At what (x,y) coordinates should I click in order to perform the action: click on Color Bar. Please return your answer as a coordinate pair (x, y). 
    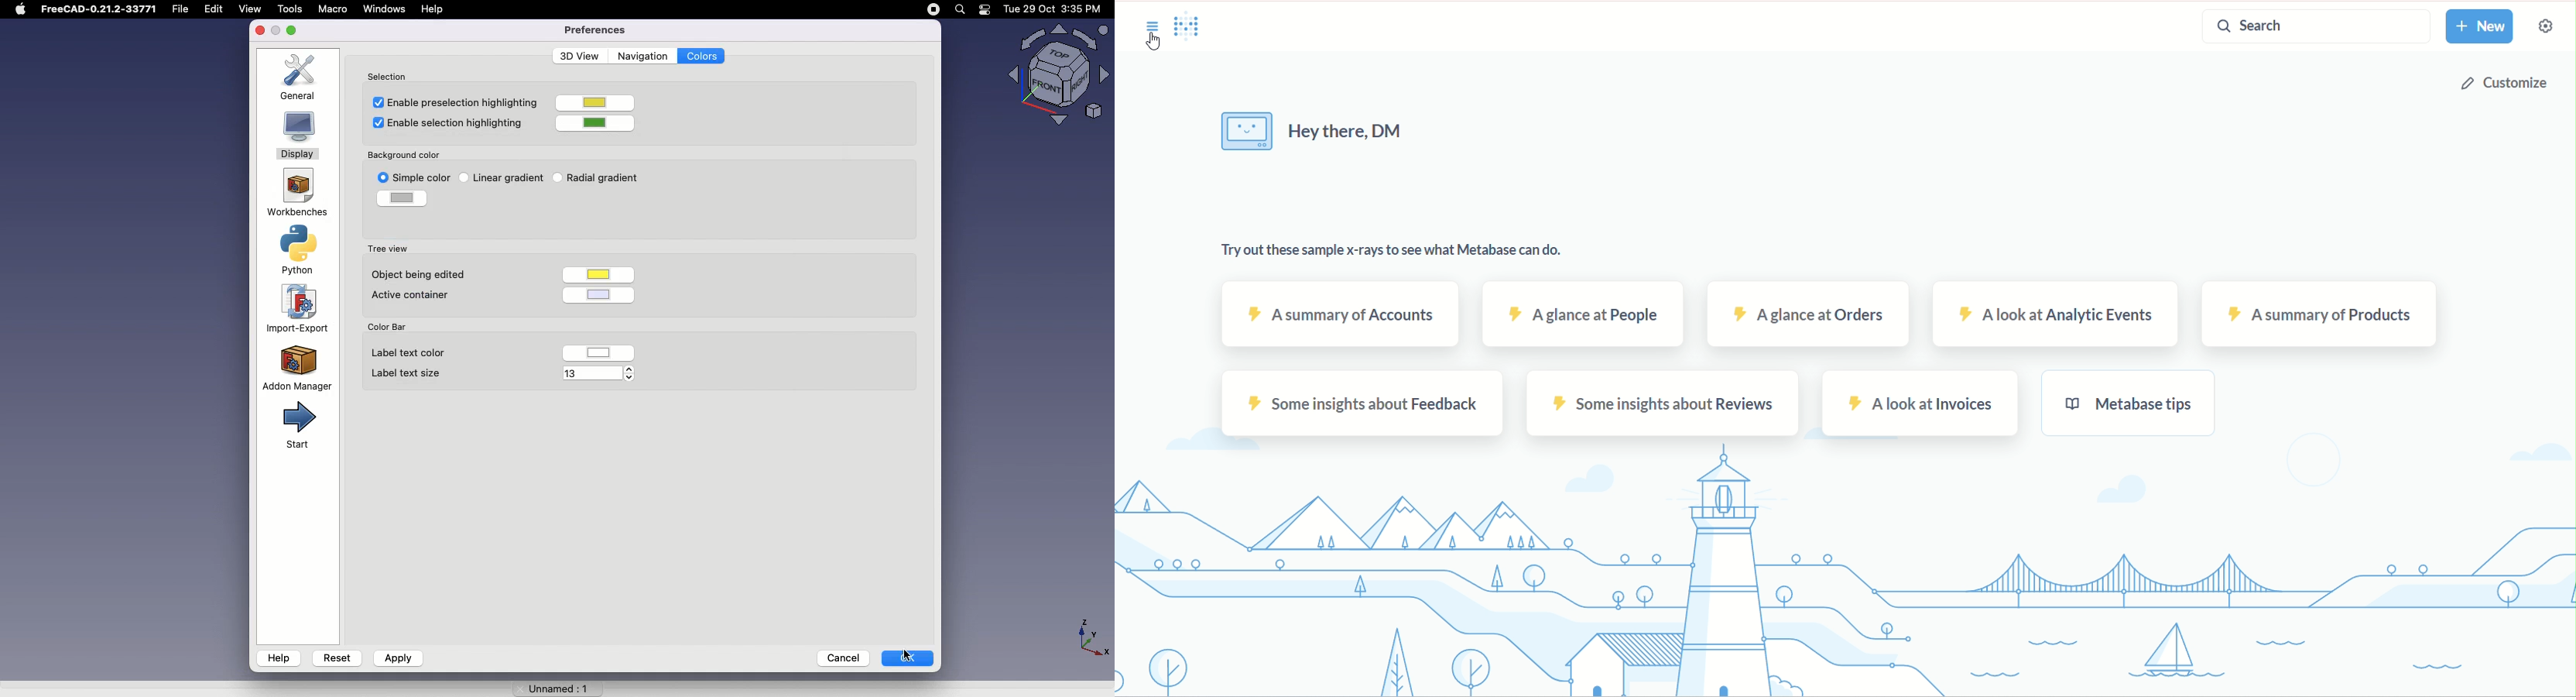
    Looking at the image, I should click on (393, 327).